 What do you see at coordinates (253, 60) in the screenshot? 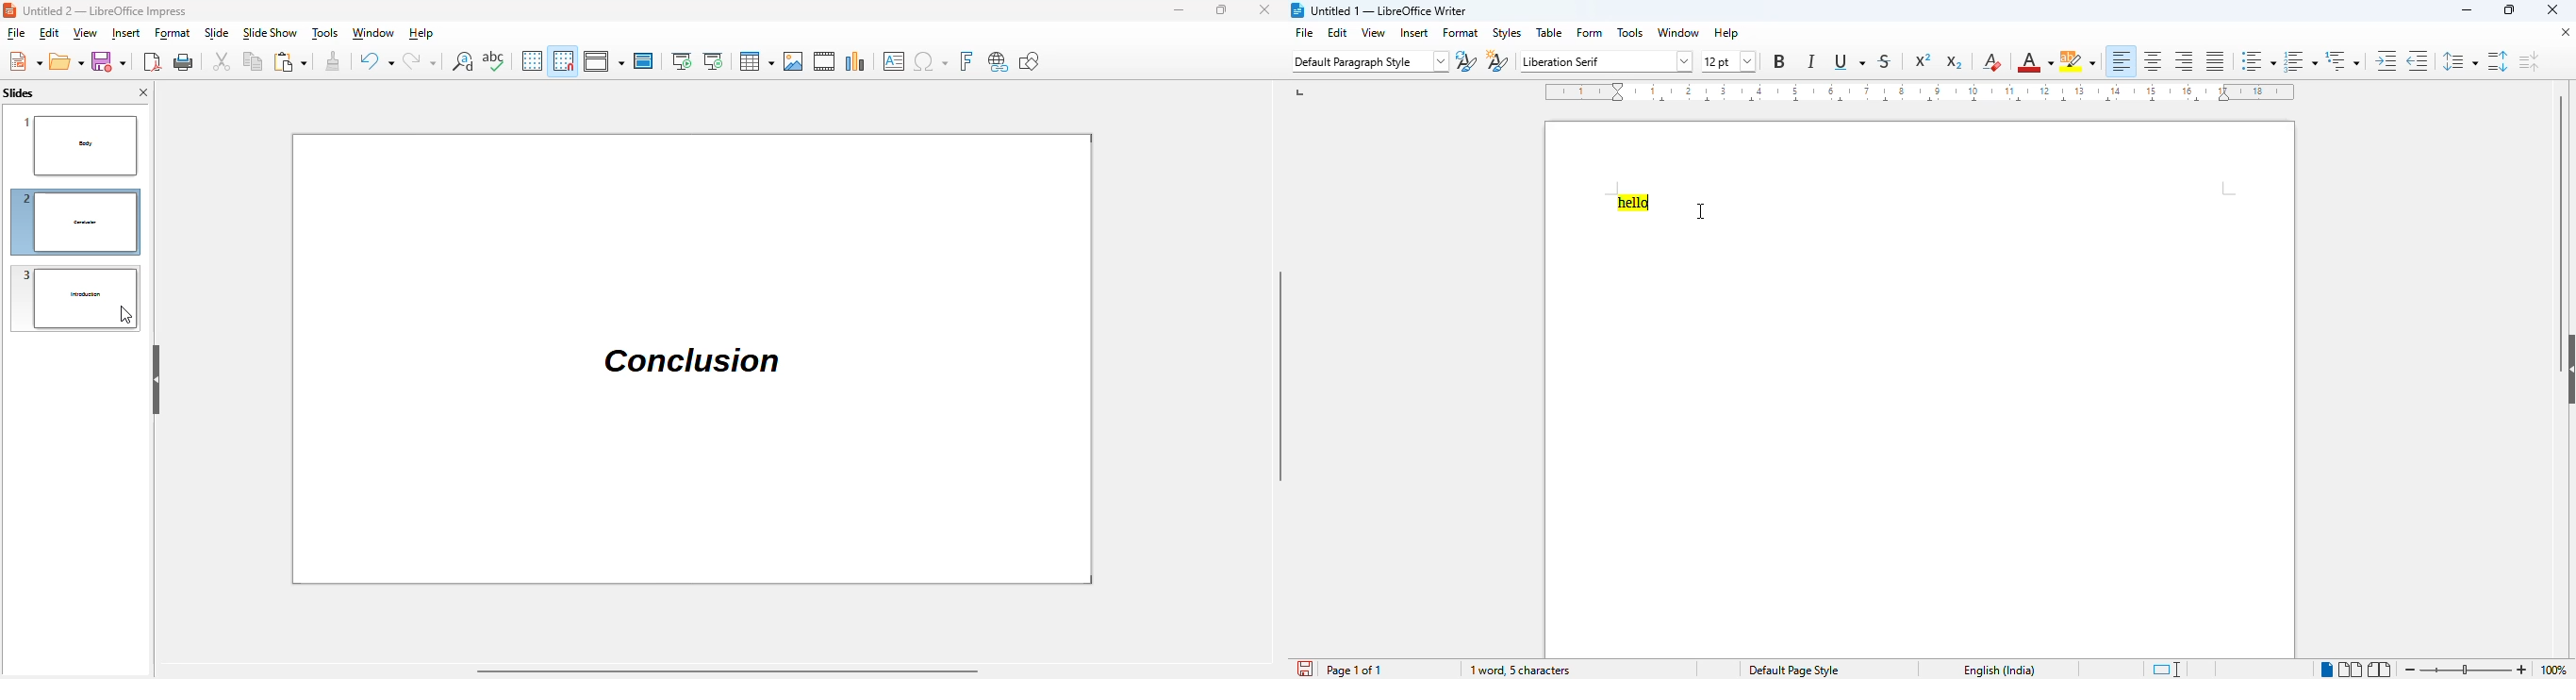
I see `copy` at bounding box center [253, 60].